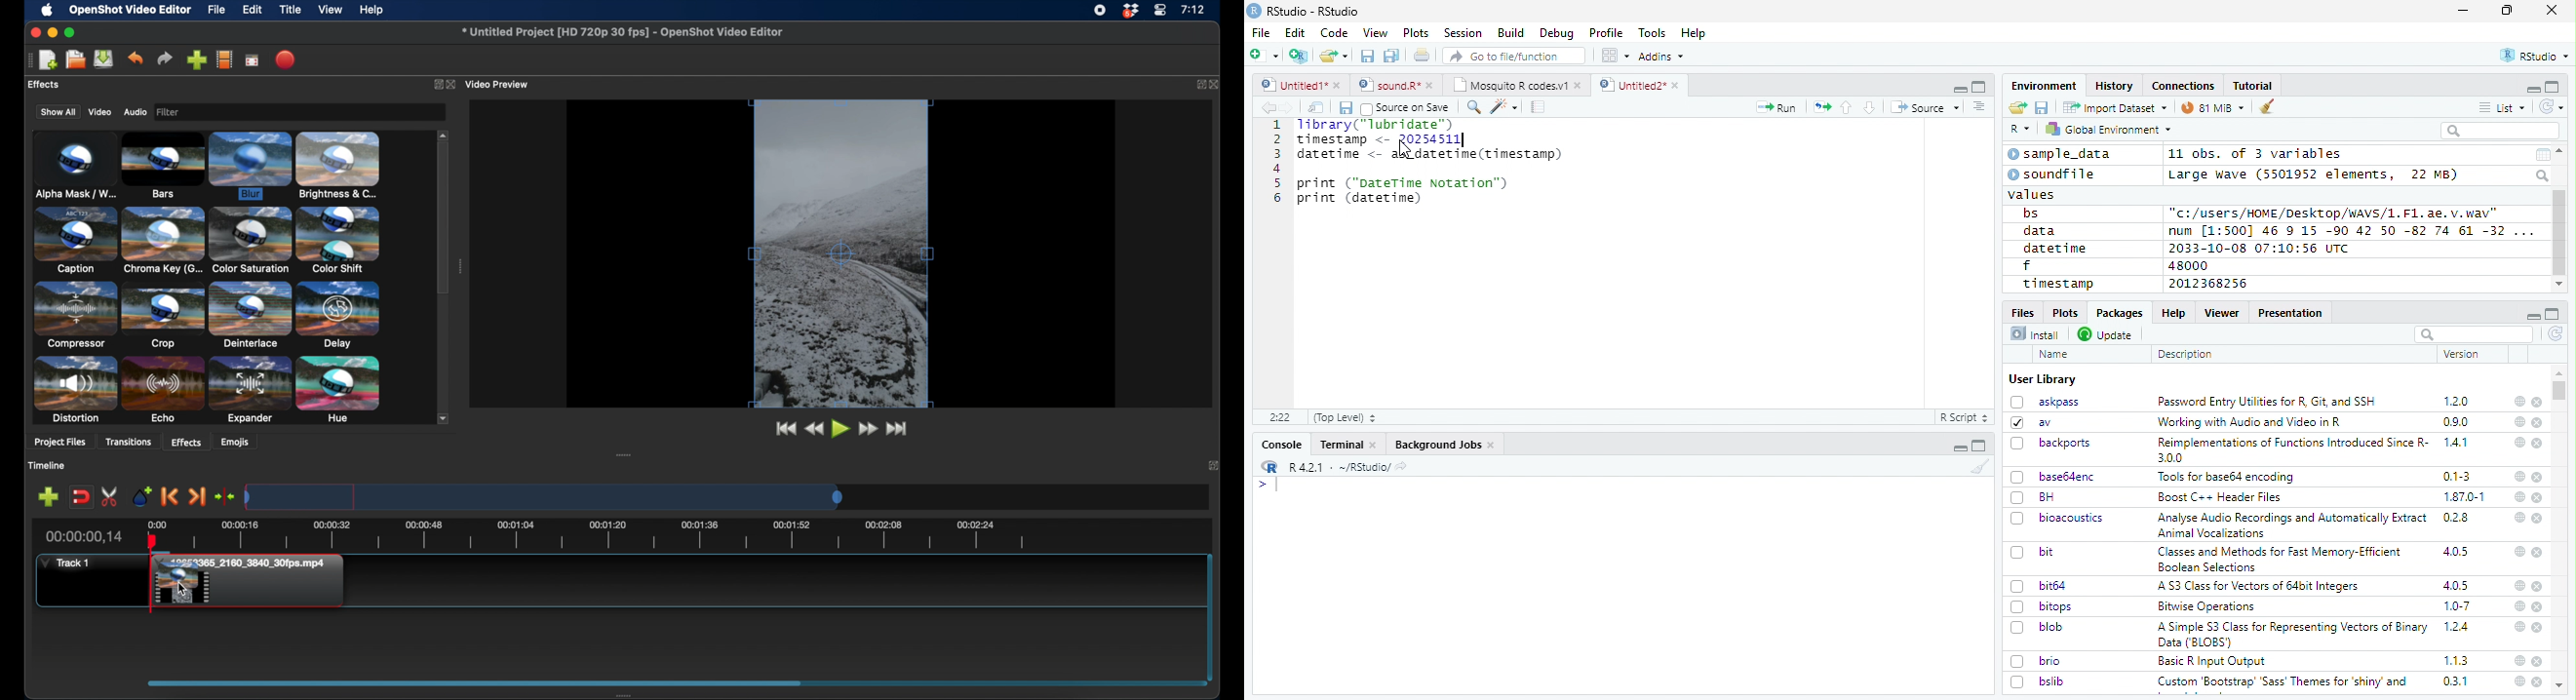  Describe the element at coordinates (2503, 108) in the screenshot. I see `List` at that location.